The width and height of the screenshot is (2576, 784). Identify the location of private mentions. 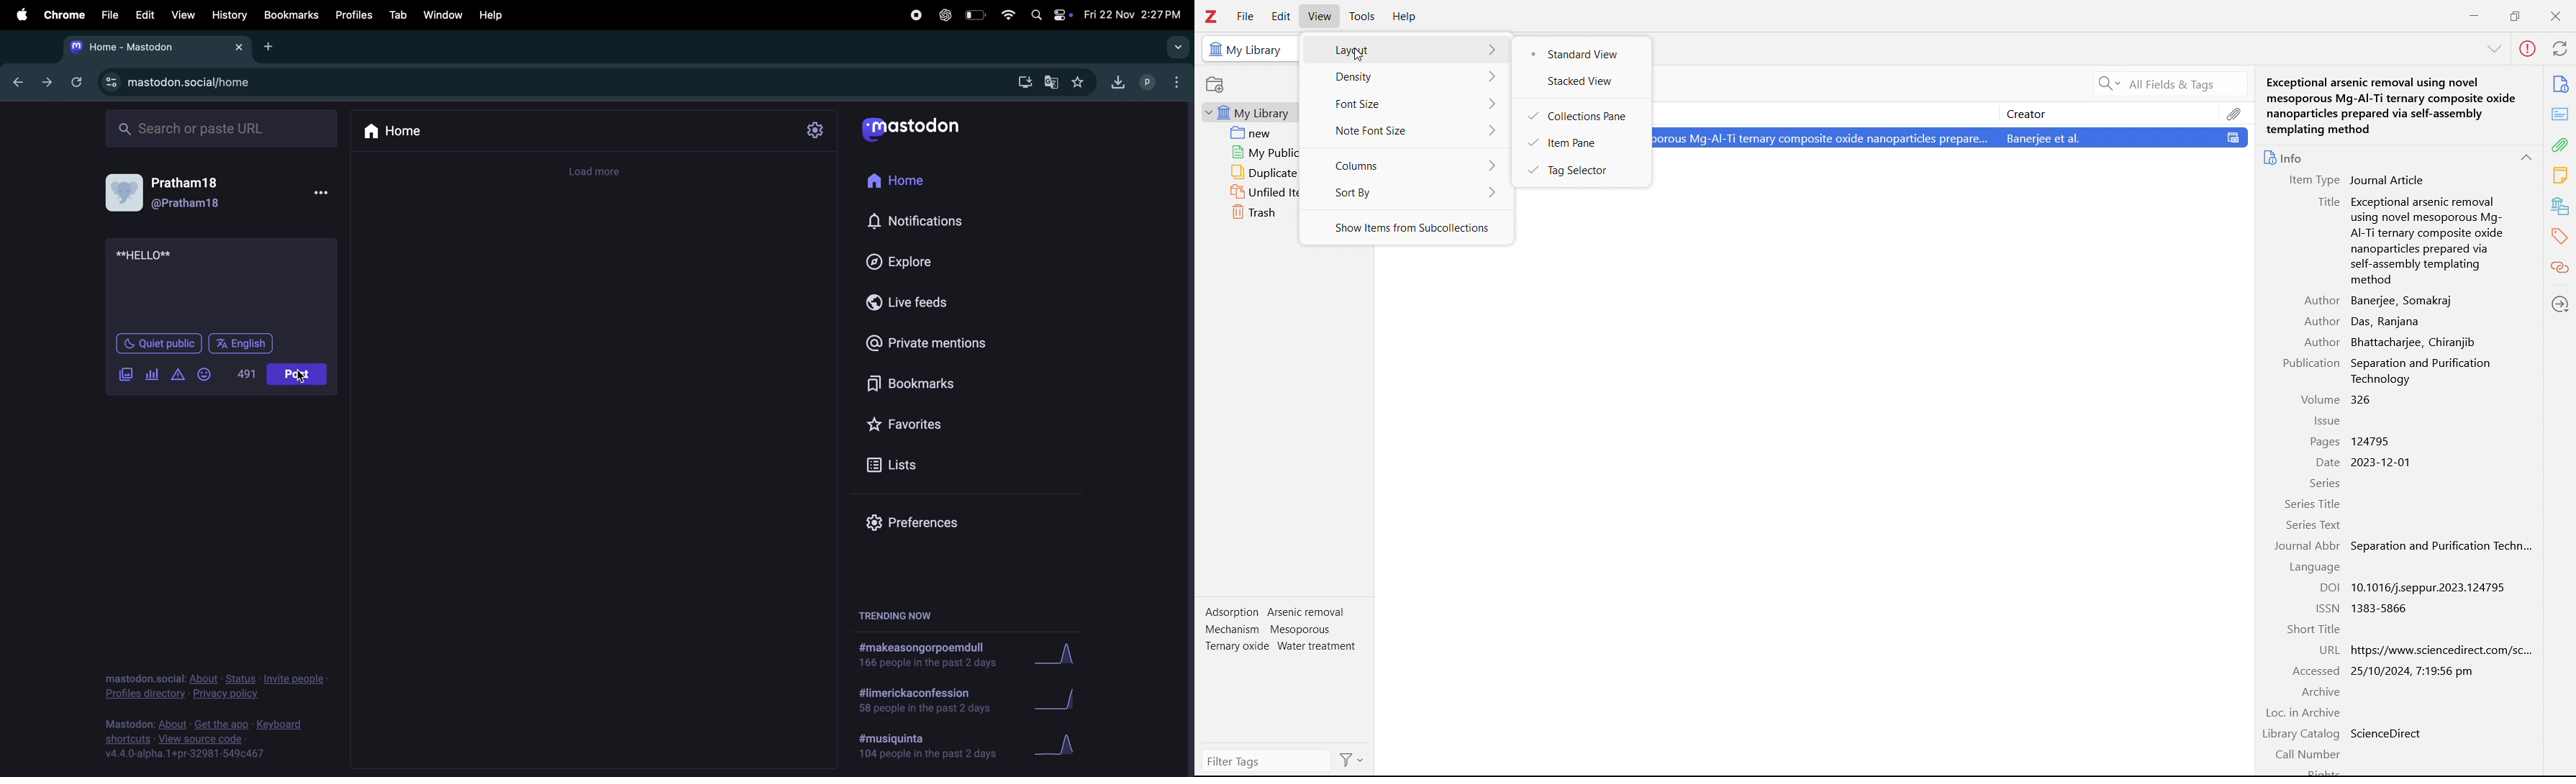
(933, 343).